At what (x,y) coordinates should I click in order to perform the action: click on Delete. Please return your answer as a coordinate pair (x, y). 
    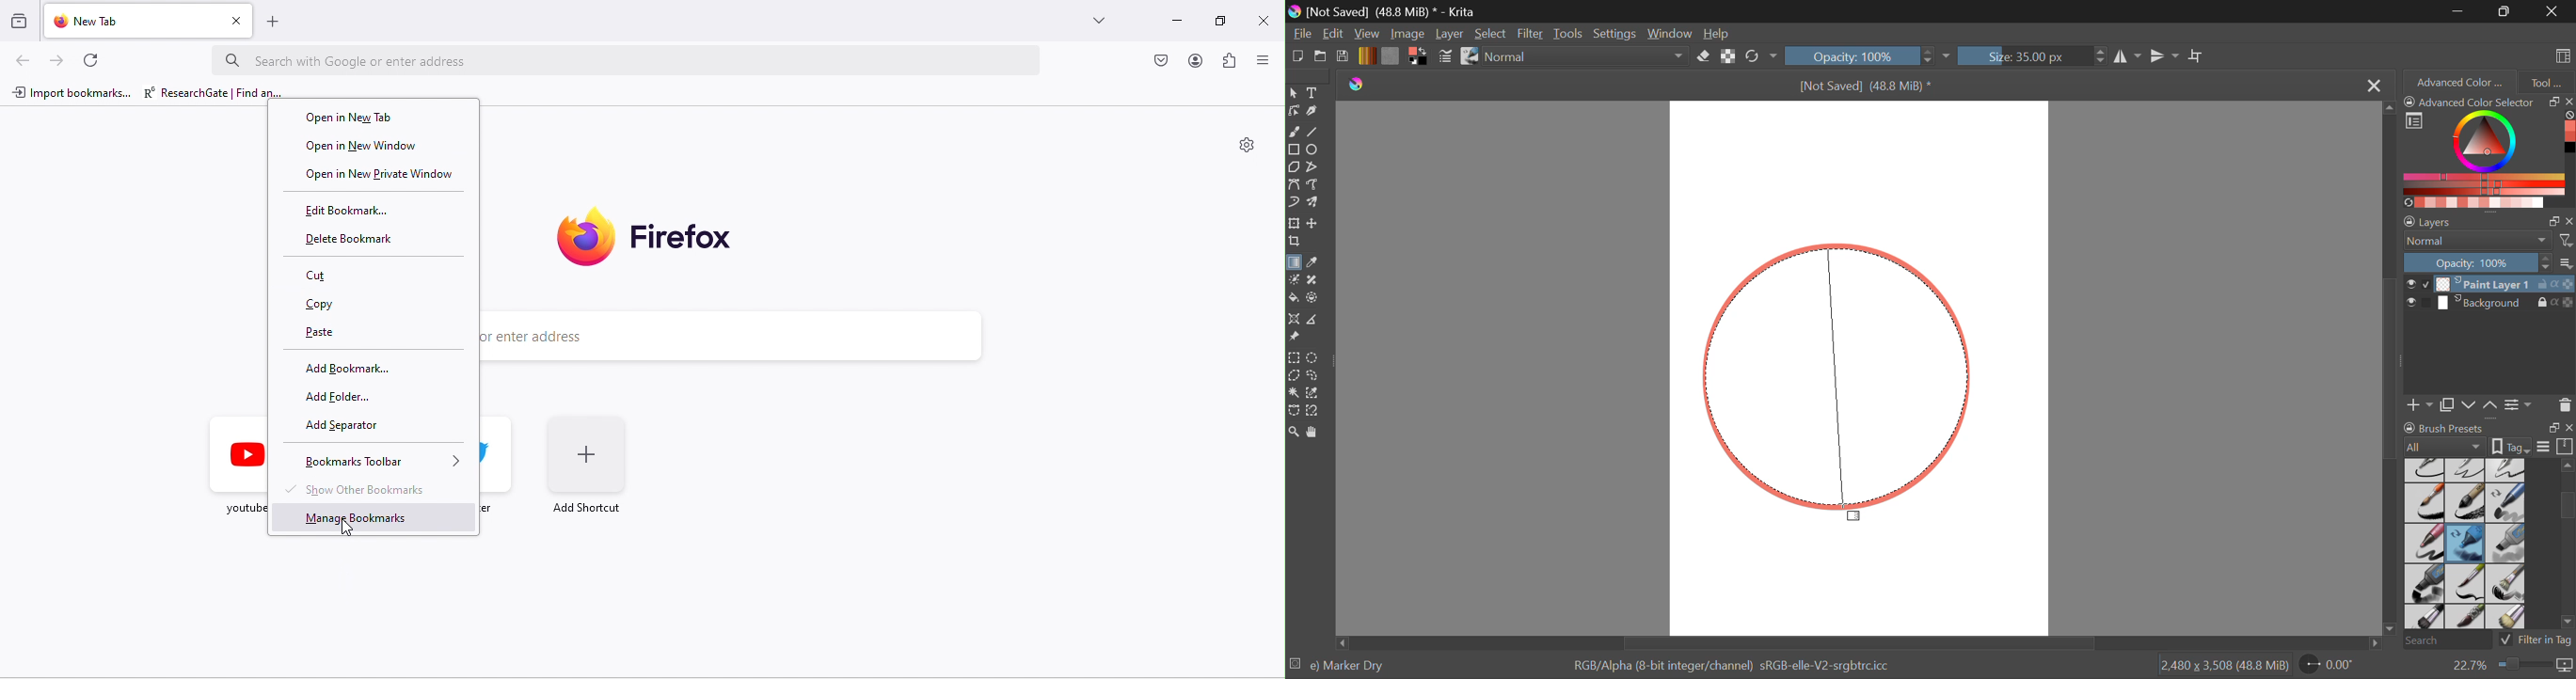
    Looking at the image, I should click on (2565, 405).